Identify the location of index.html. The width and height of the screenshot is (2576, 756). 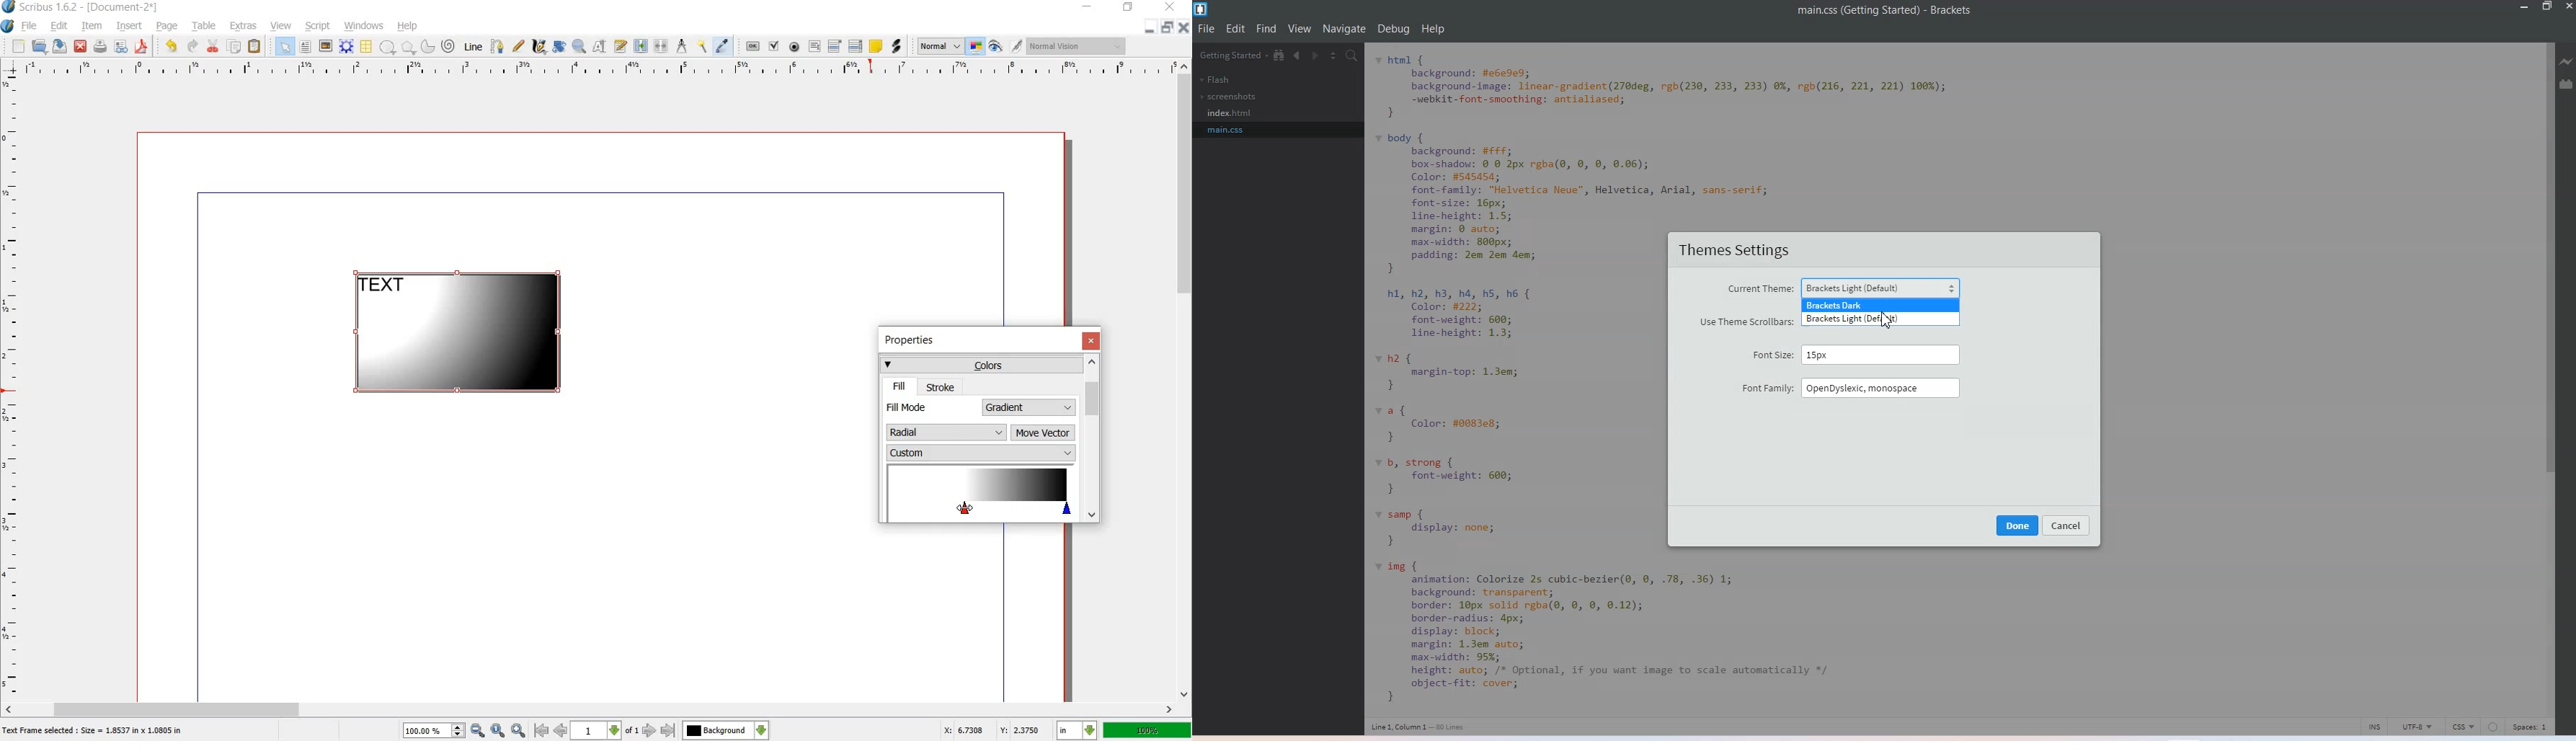
(1232, 113).